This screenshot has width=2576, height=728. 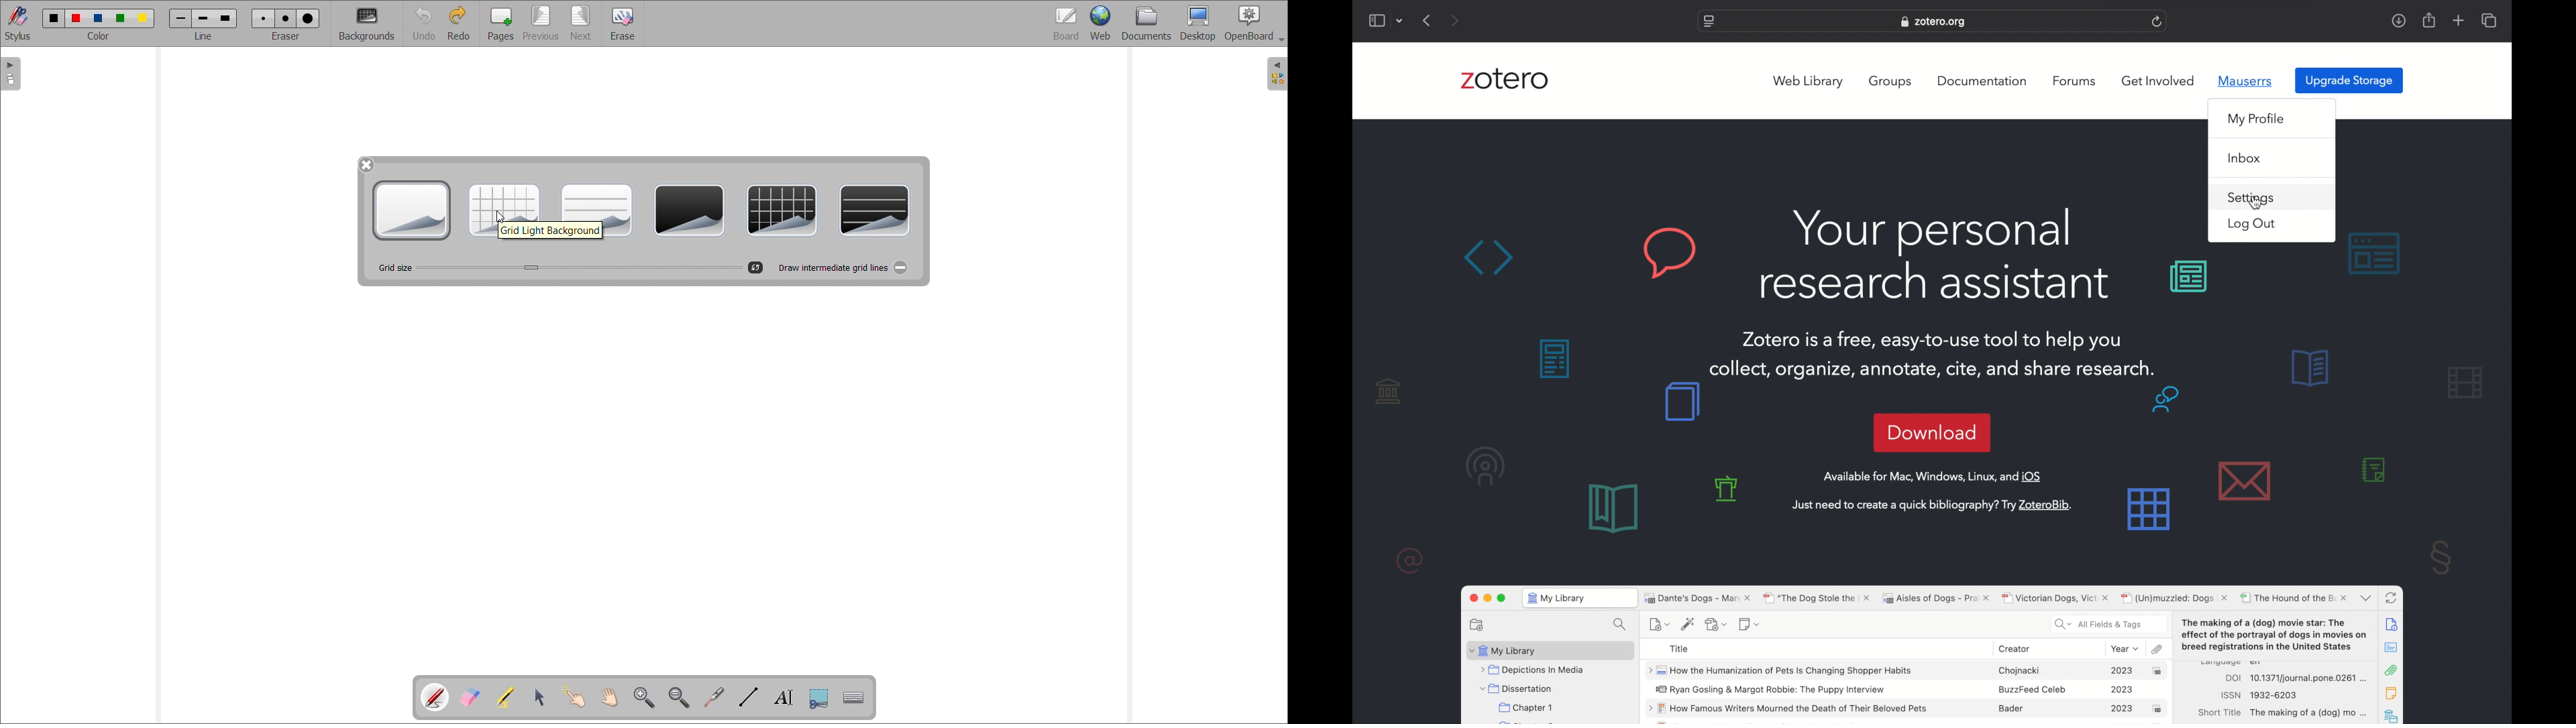 What do you see at coordinates (1456, 21) in the screenshot?
I see `next` at bounding box center [1456, 21].